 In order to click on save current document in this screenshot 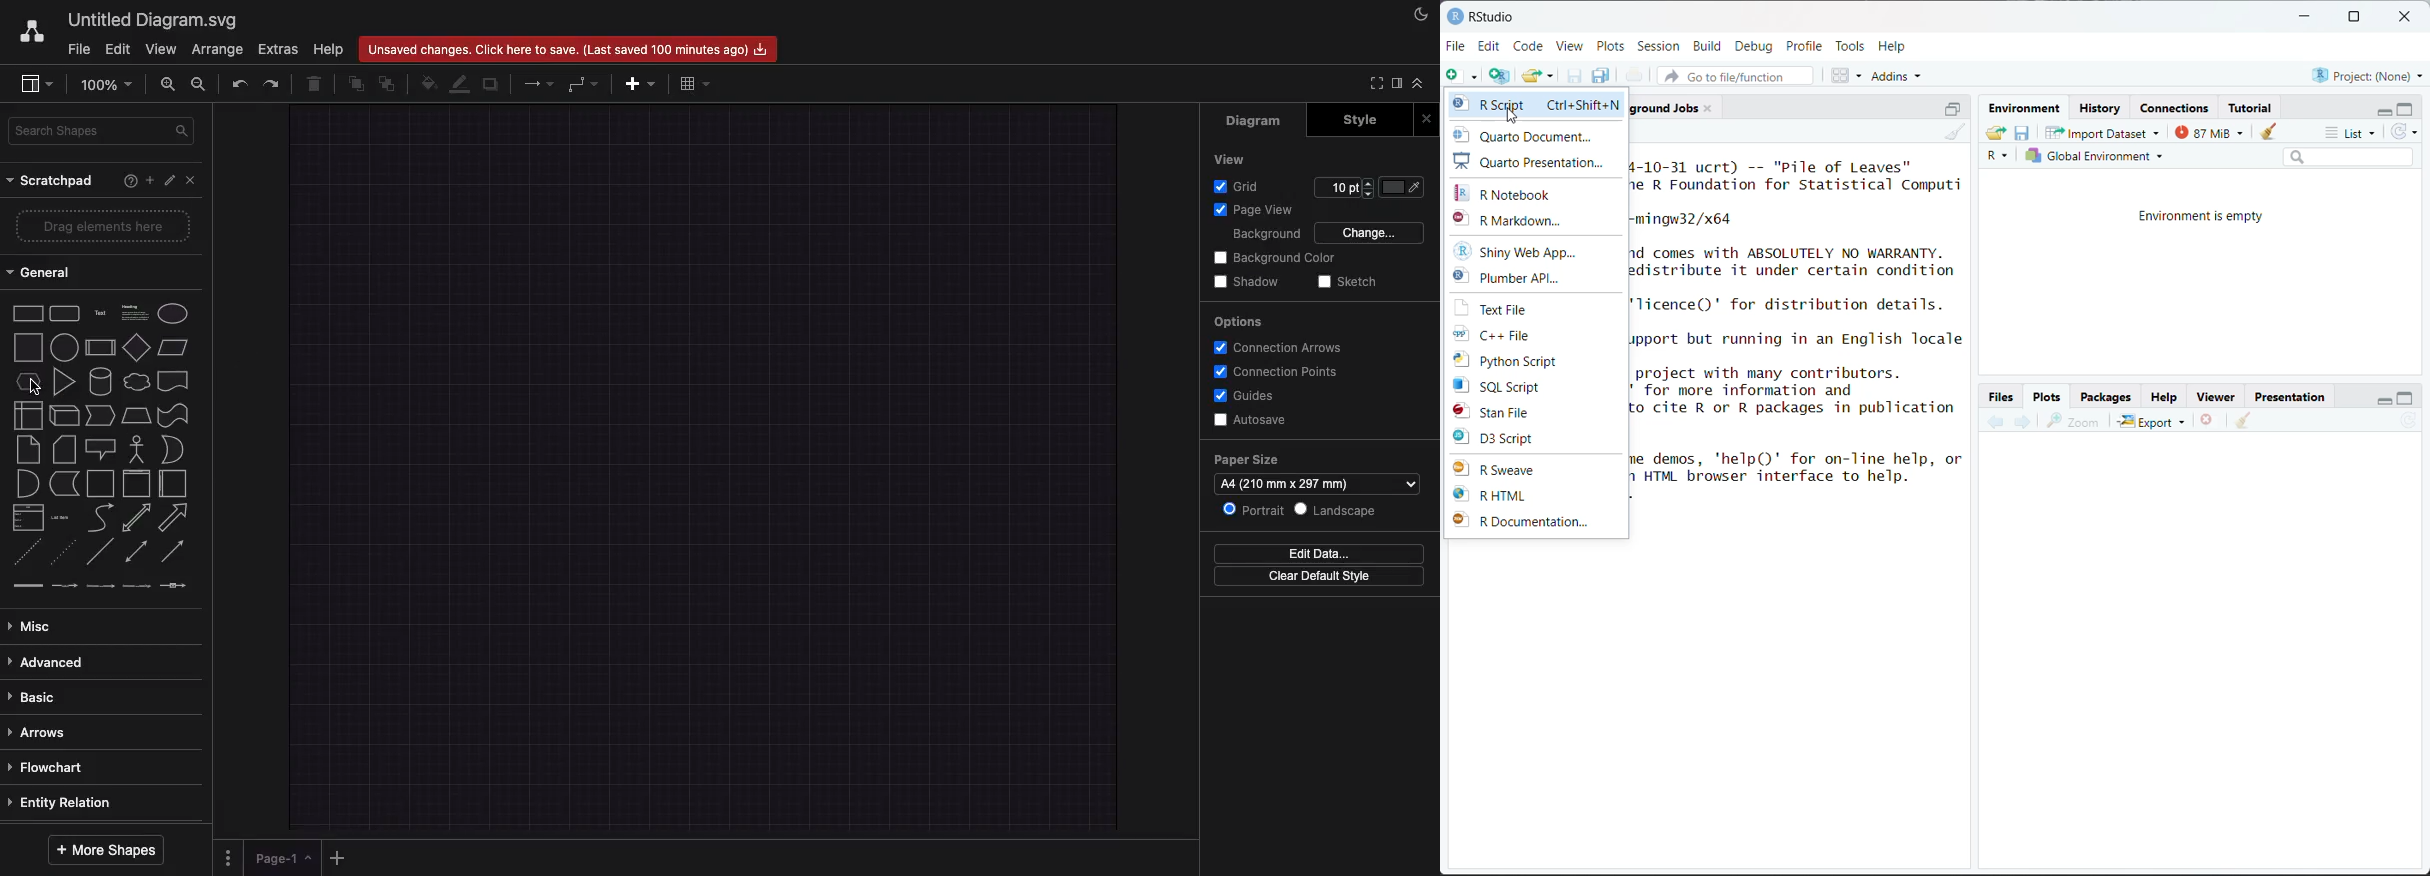, I will do `click(1575, 75)`.